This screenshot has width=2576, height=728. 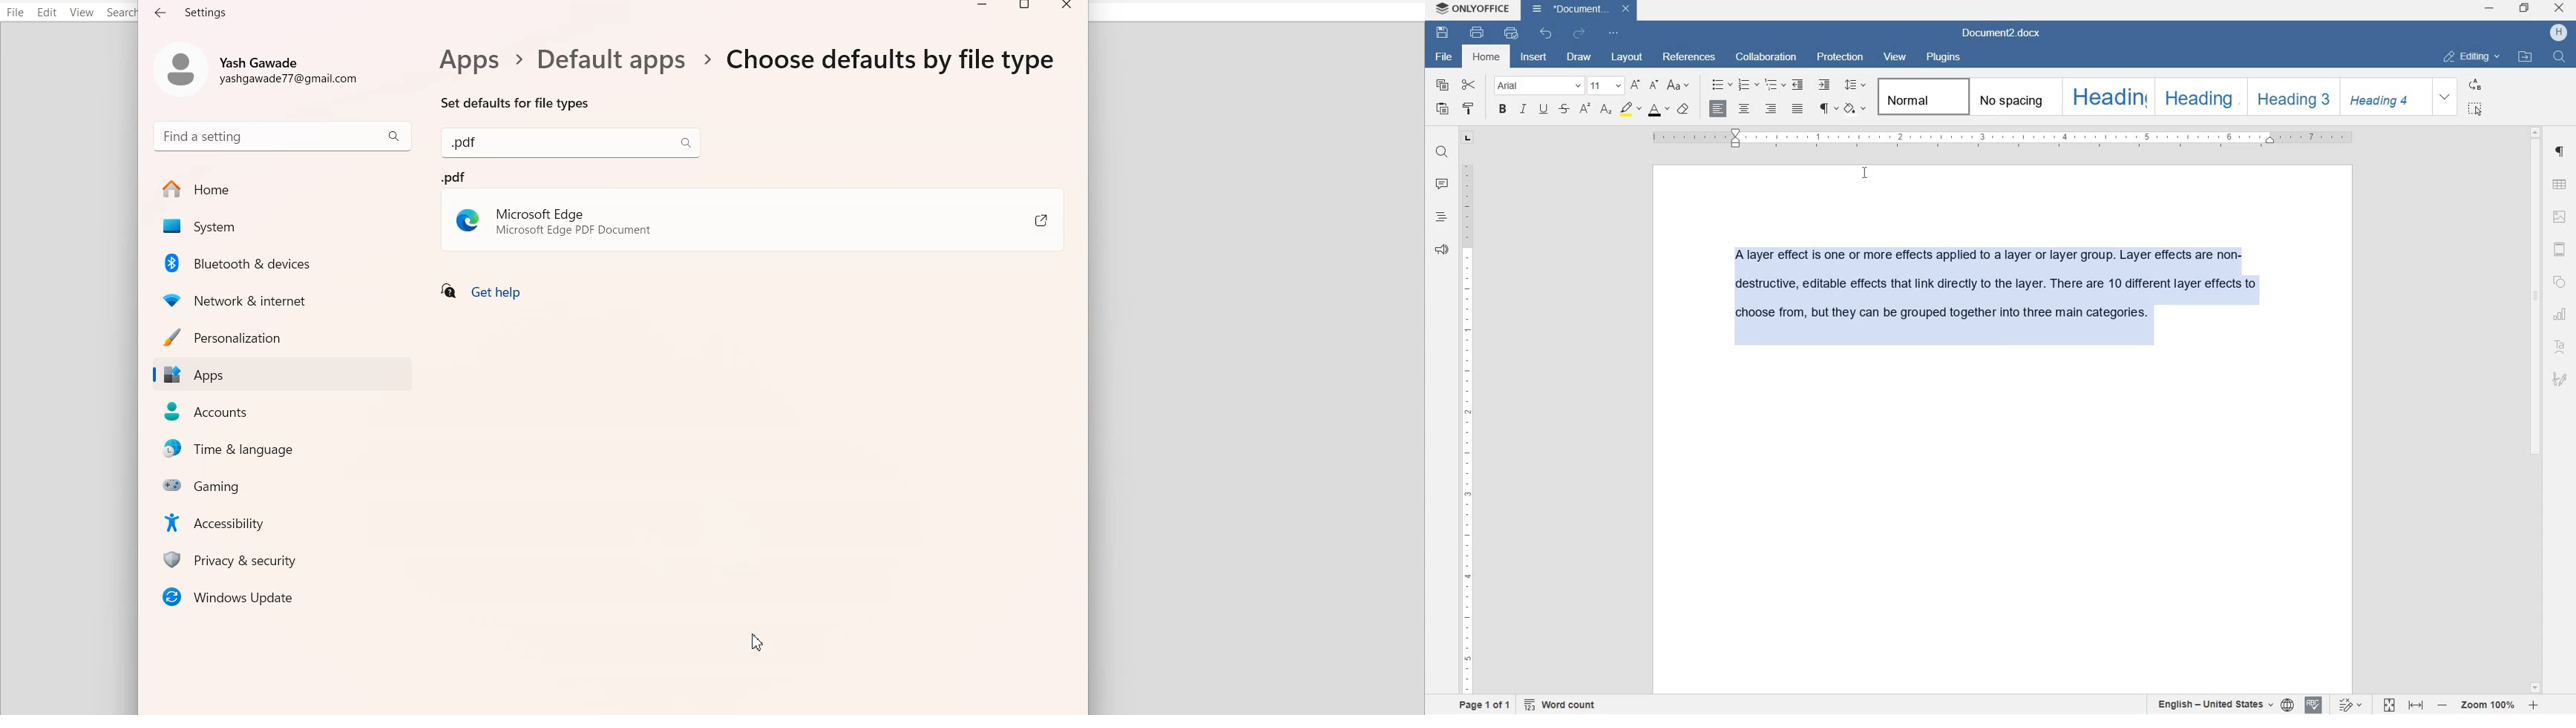 What do you see at coordinates (1635, 85) in the screenshot?
I see `increment font size` at bounding box center [1635, 85].